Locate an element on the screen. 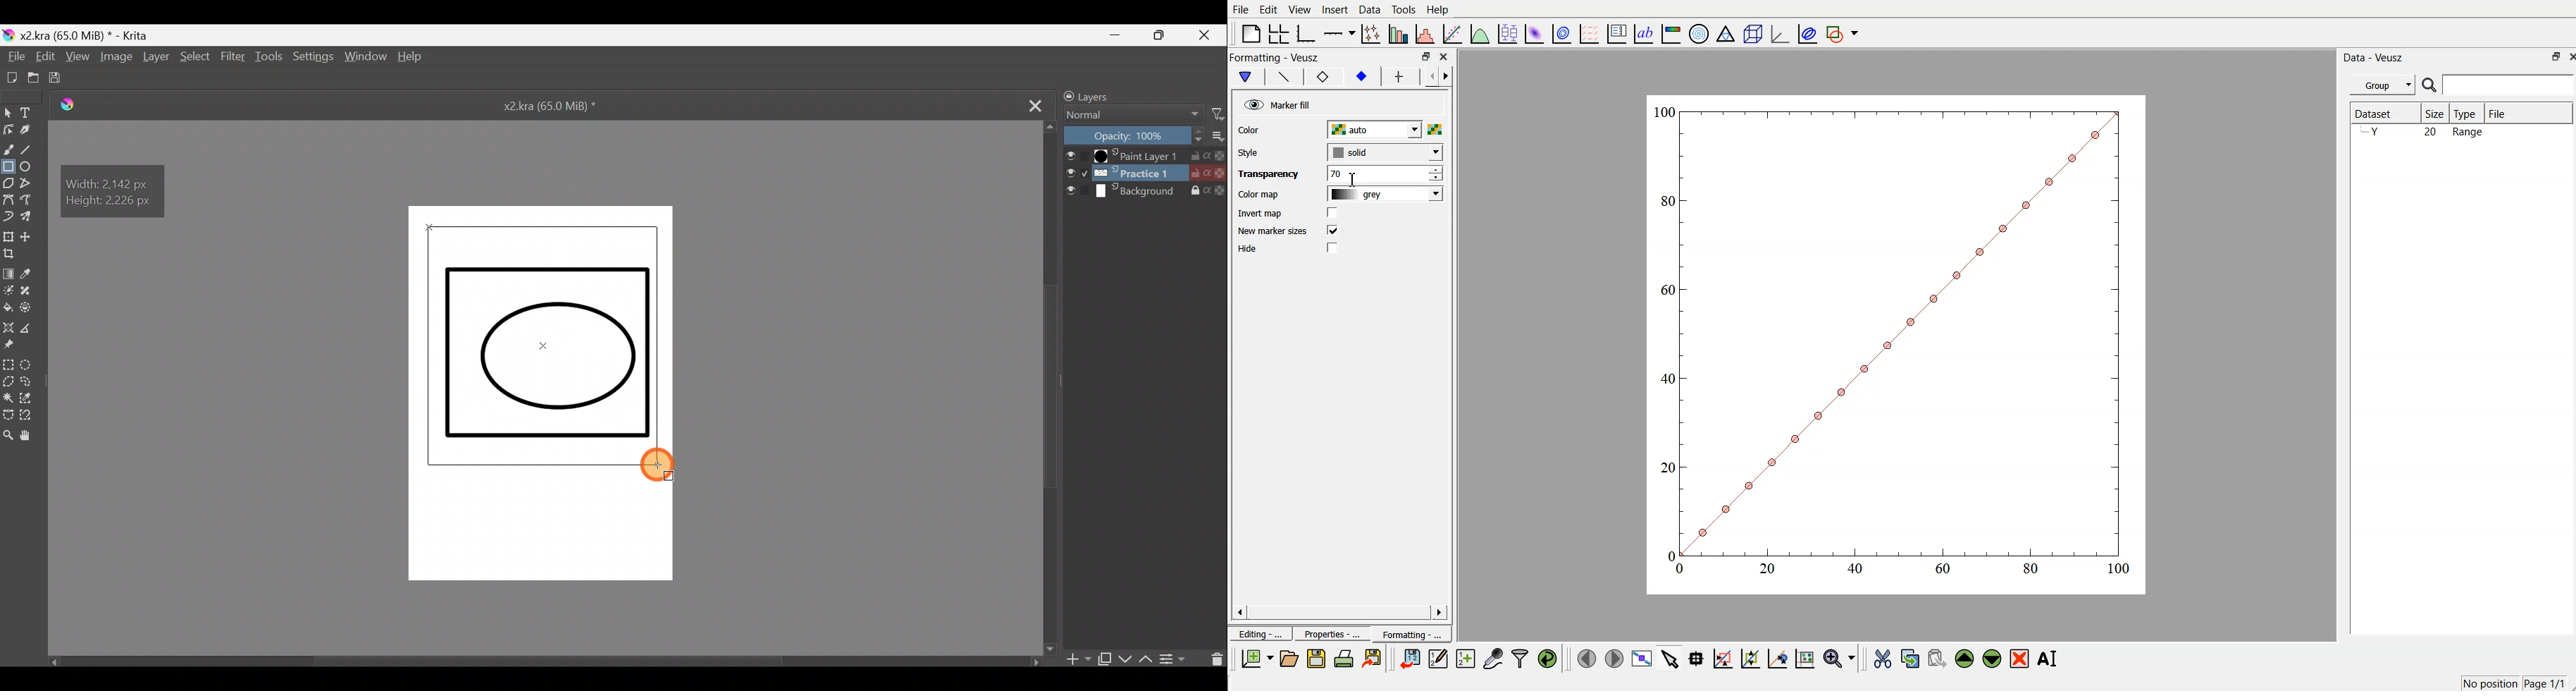  Filter is located at coordinates (1219, 112).